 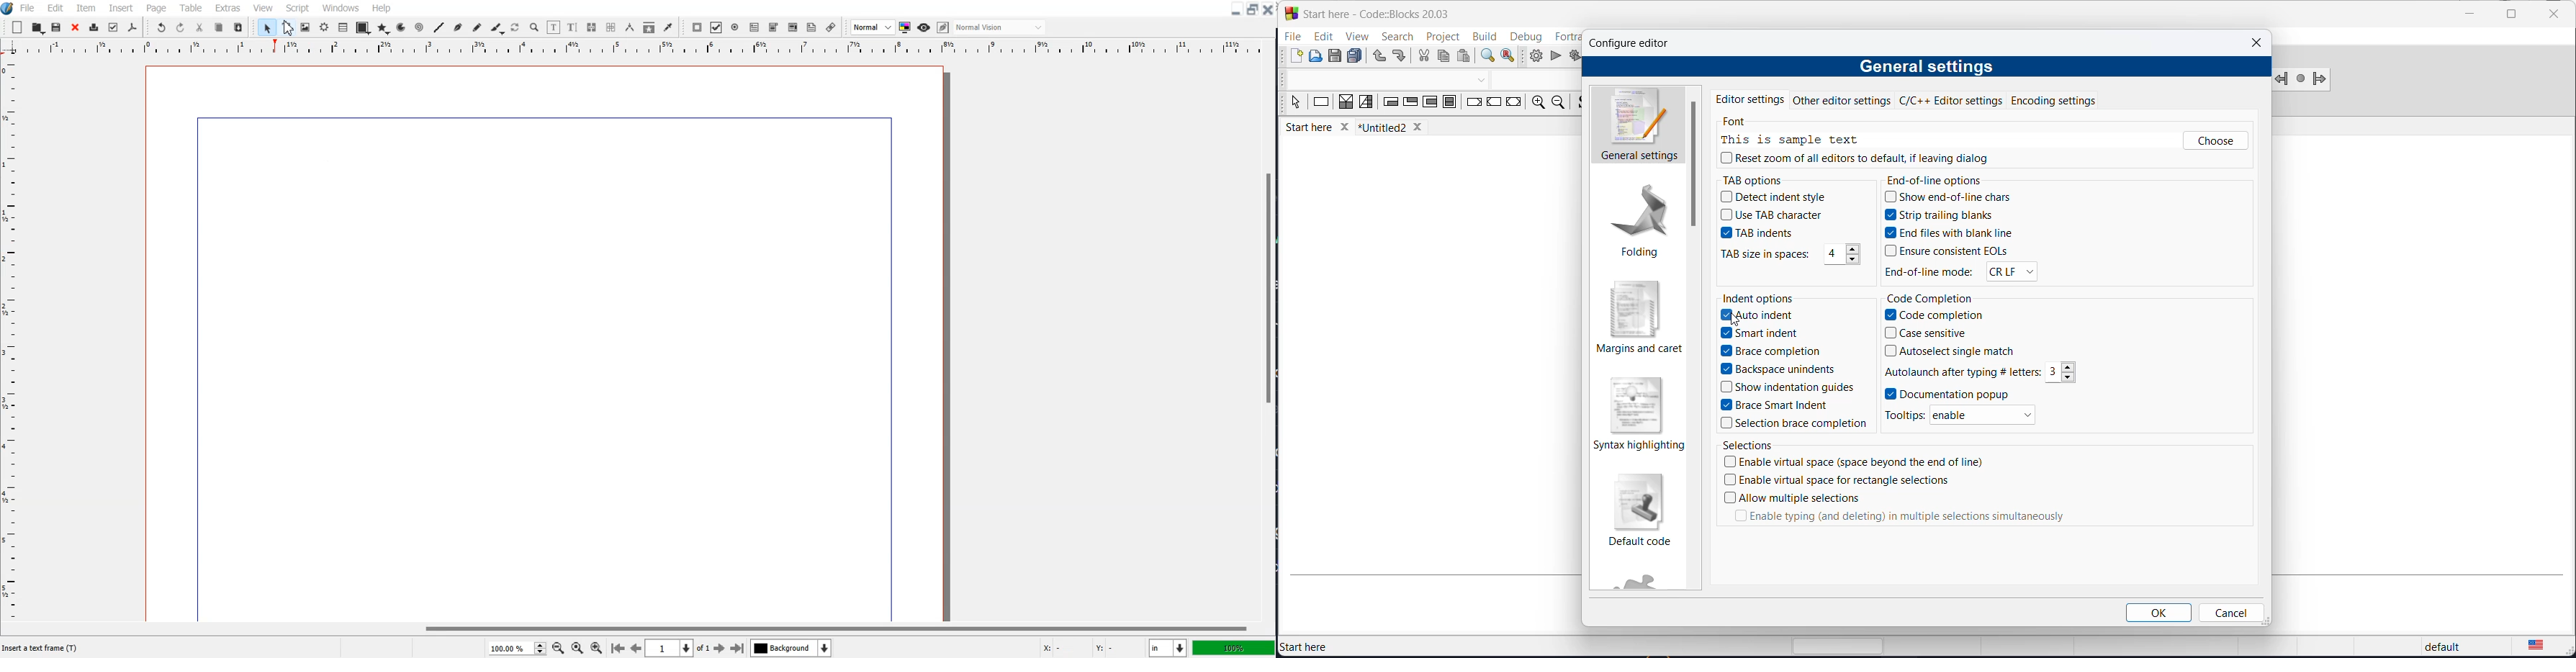 What do you see at coordinates (120, 8) in the screenshot?
I see `Insert` at bounding box center [120, 8].